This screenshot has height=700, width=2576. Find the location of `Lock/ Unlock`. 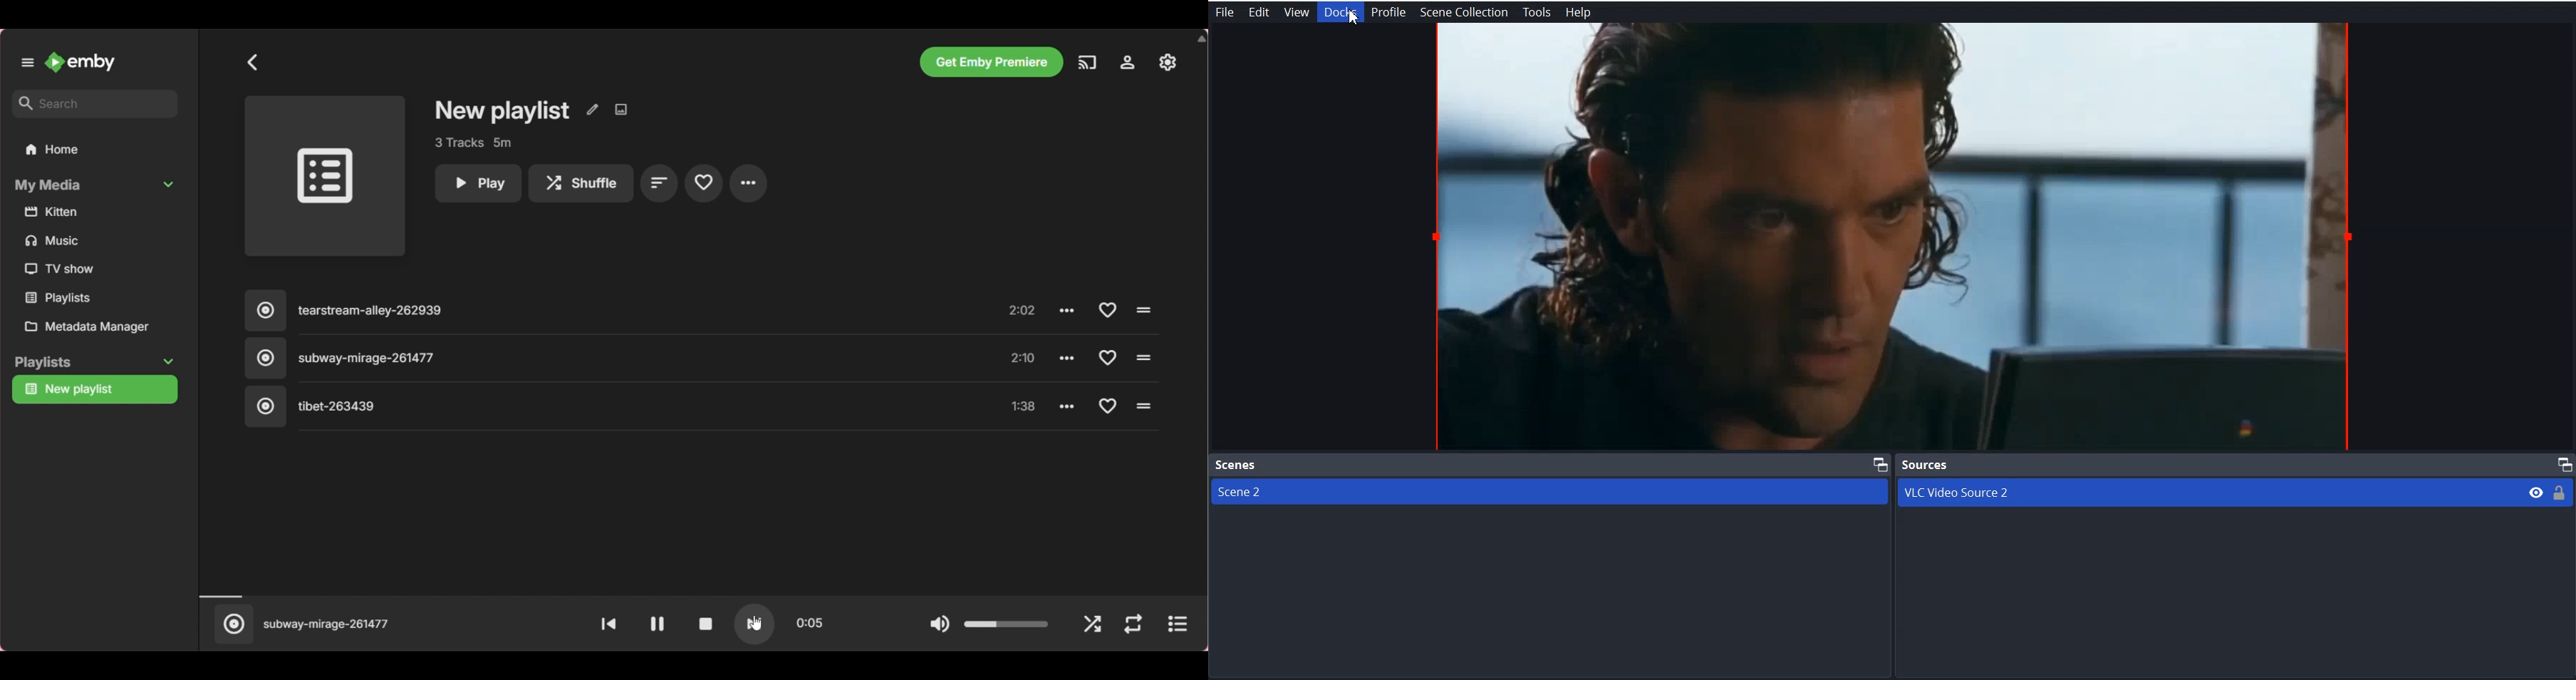

Lock/ Unlock is located at coordinates (2560, 492).